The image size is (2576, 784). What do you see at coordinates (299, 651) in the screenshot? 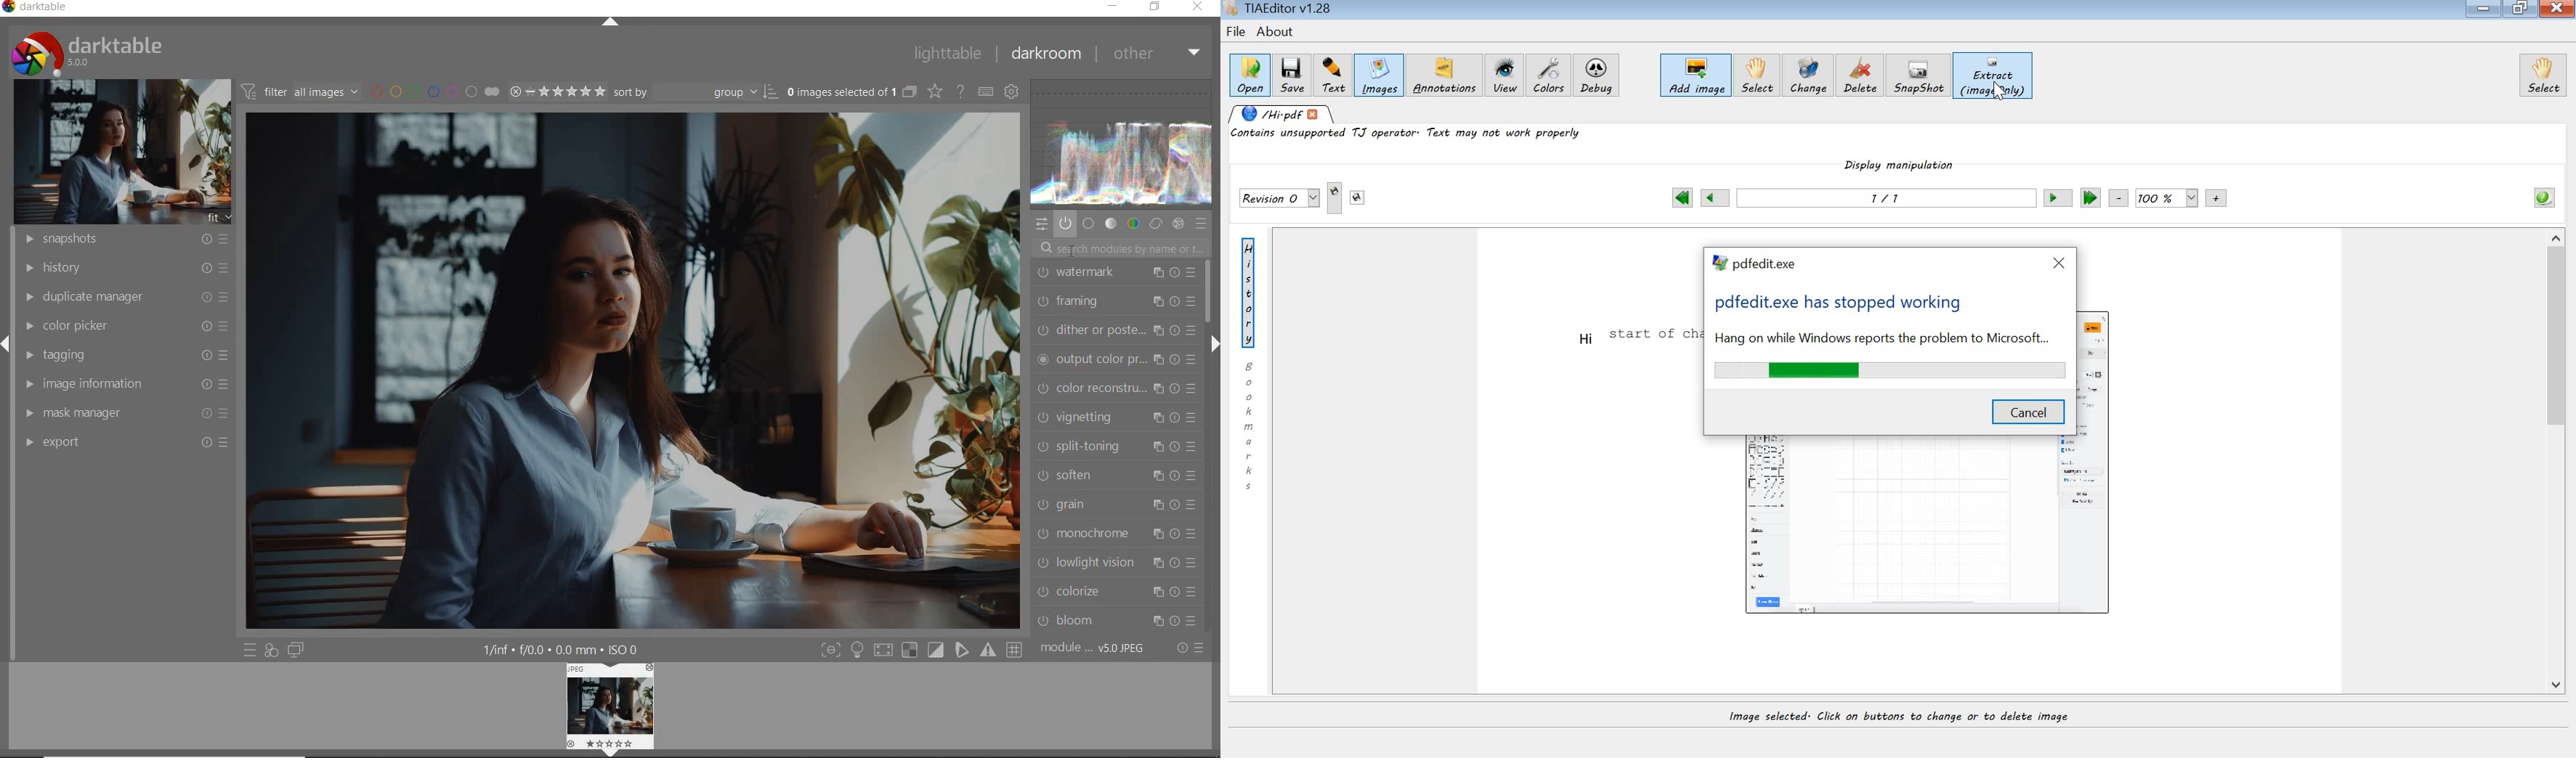
I see `display a second darkroom image widow` at bounding box center [299, 651].